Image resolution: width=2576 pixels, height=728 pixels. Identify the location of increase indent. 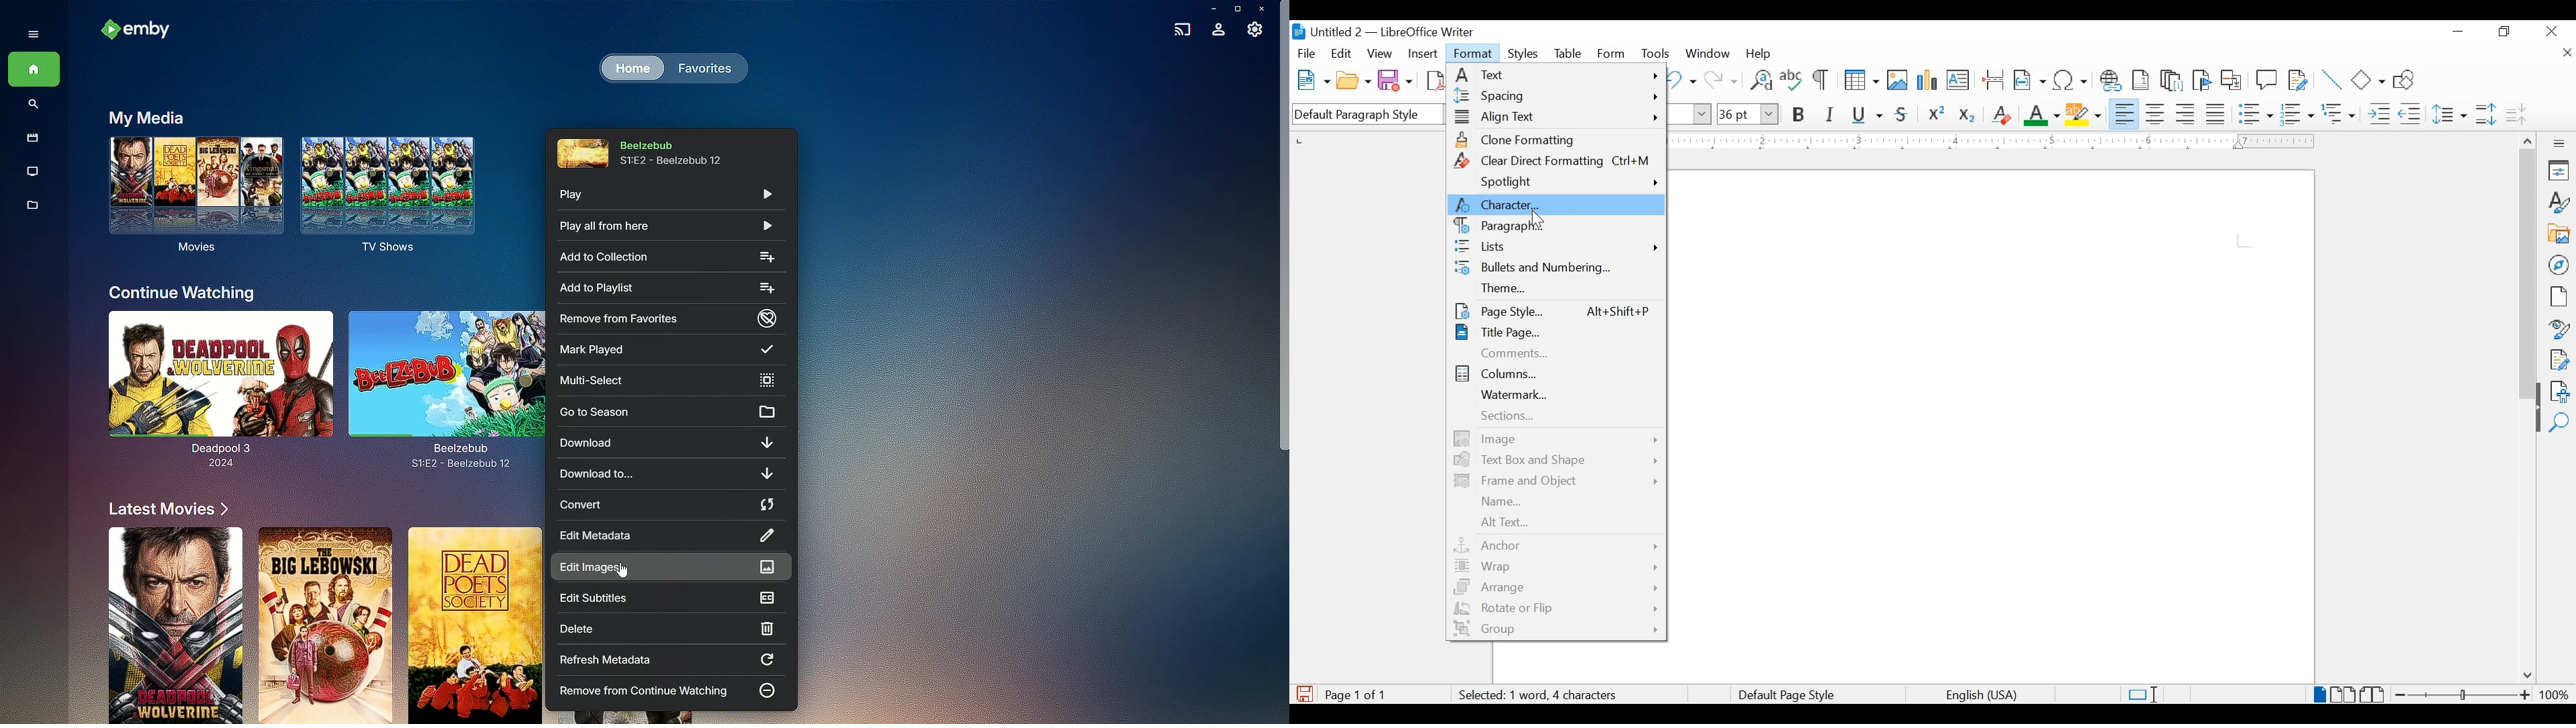
(2379, 114).